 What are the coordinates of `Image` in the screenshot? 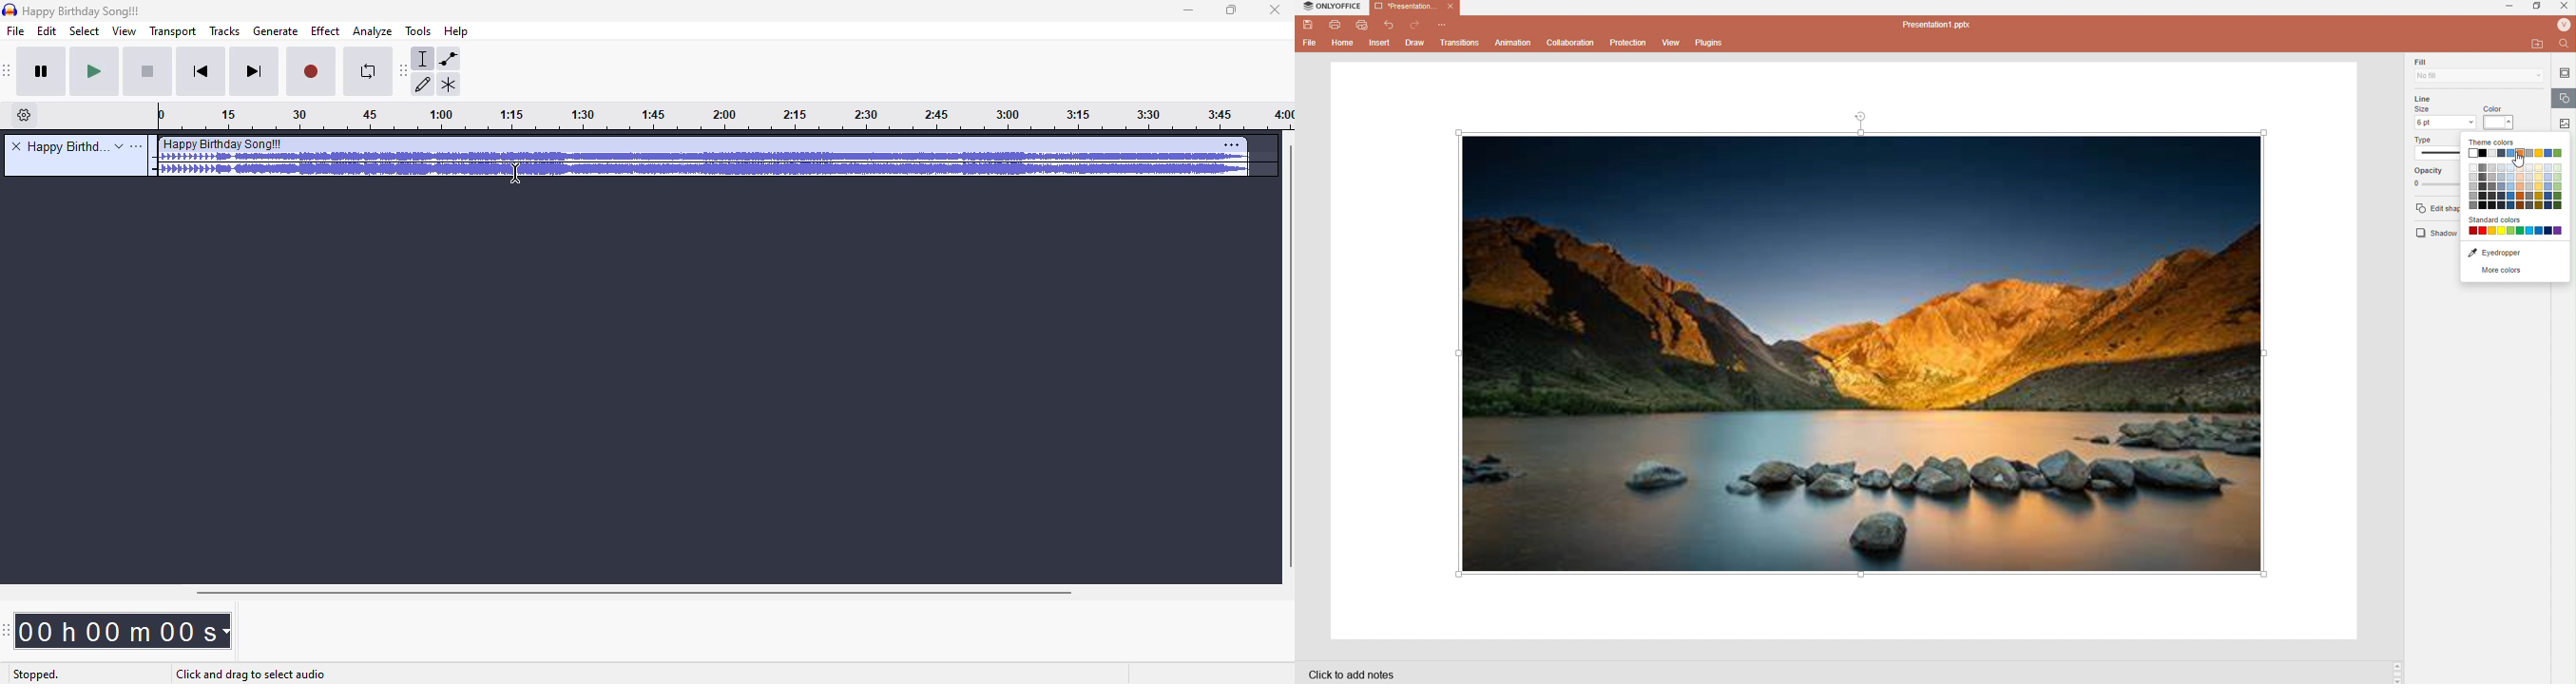 It's located at (1869, 355).